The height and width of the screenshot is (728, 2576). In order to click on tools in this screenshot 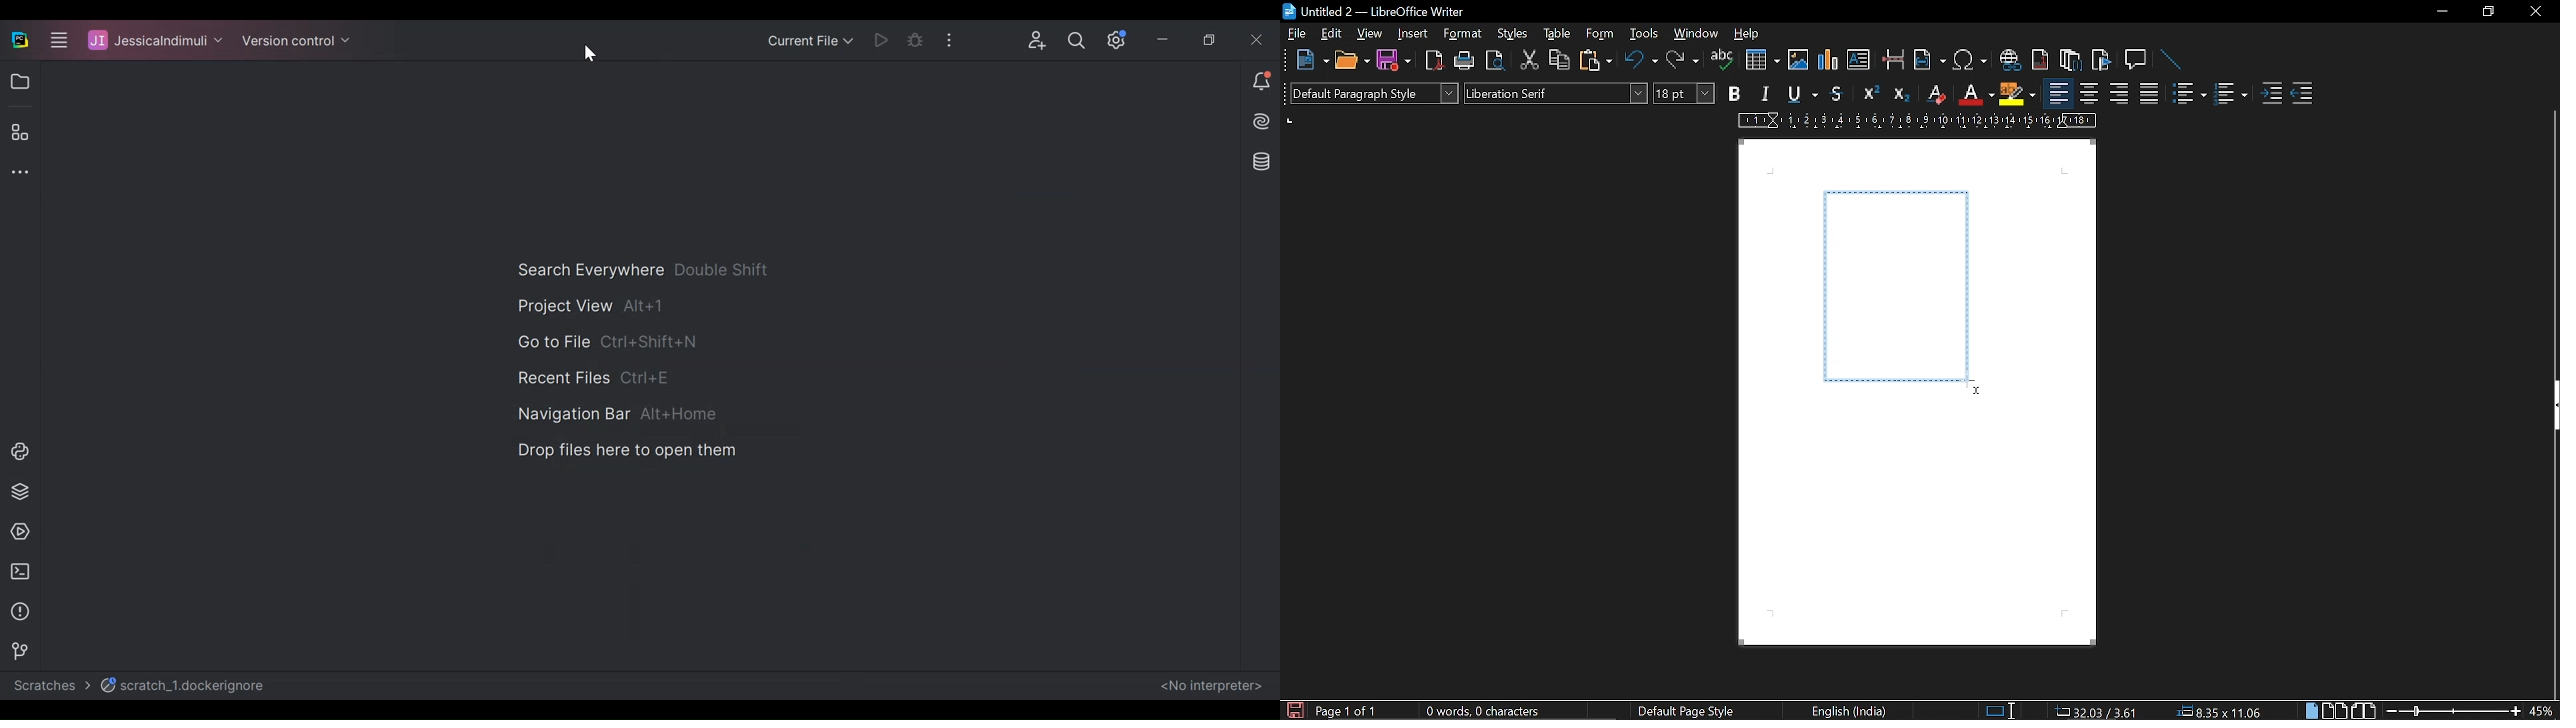, I will do `click(1642, 35)`.